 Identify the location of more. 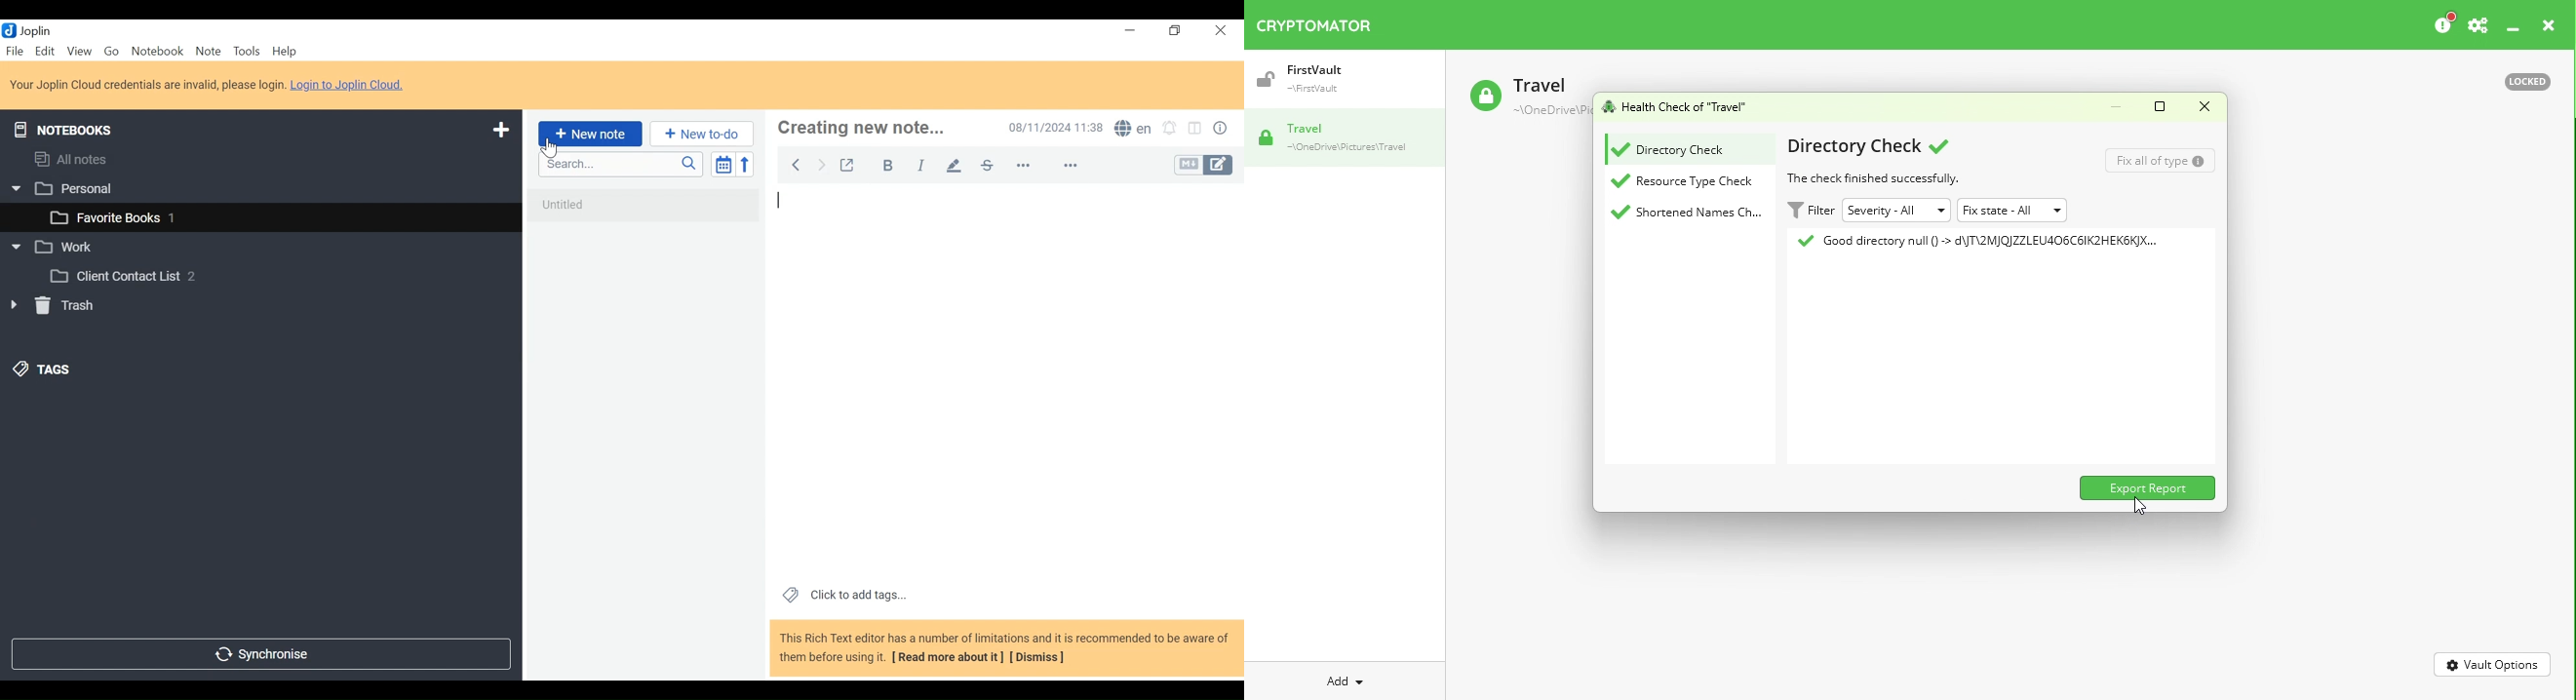
(1053, 167).